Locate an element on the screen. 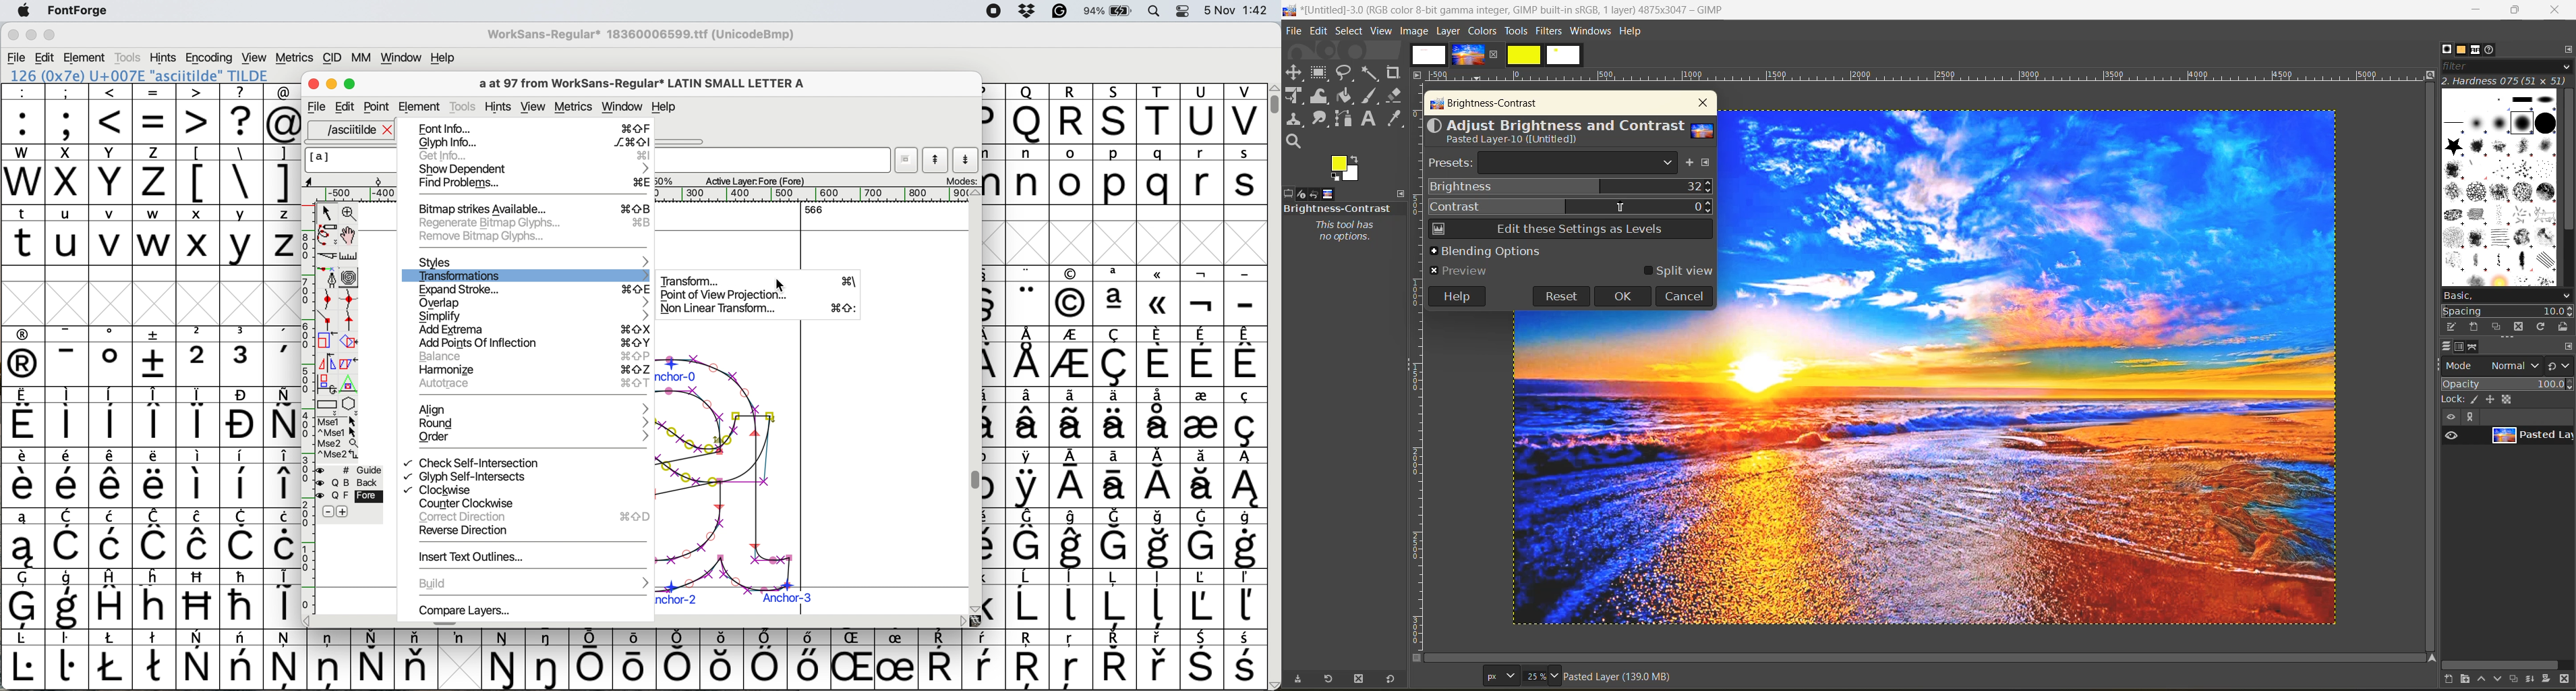  windows is located at coordinates (1591, 32).